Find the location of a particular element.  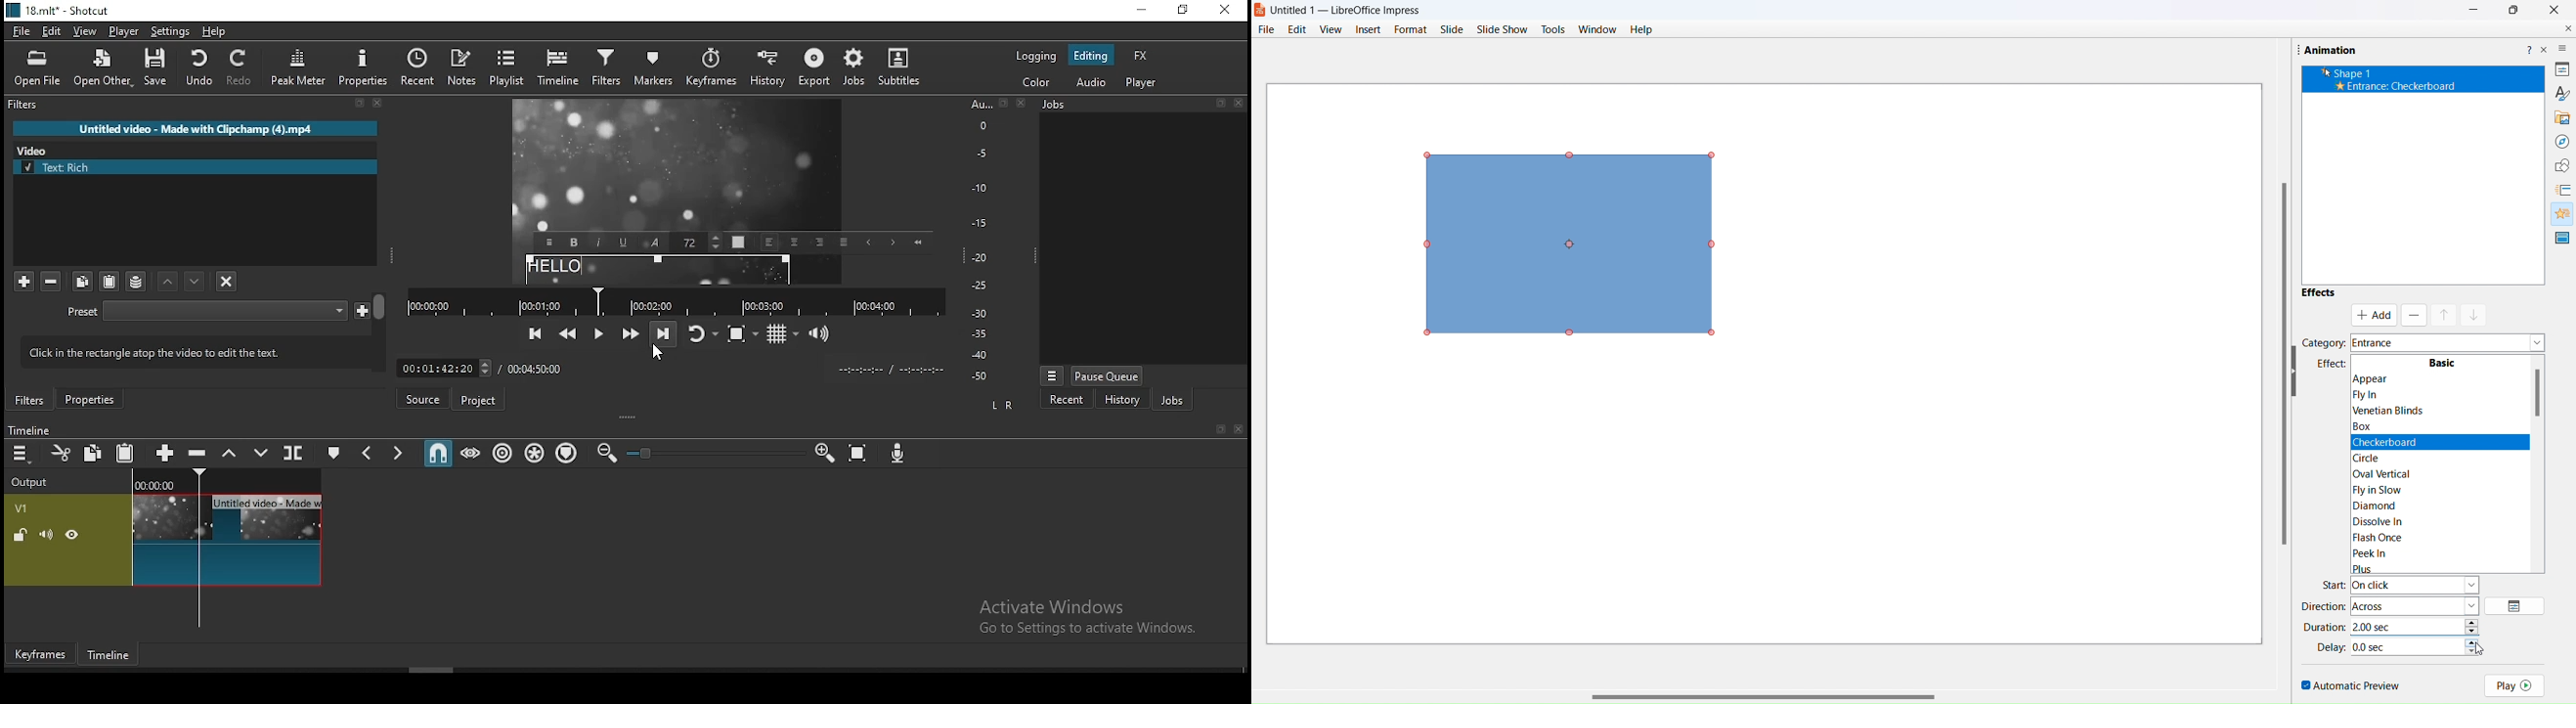

Clip Time is located at coordinates (890, 371).